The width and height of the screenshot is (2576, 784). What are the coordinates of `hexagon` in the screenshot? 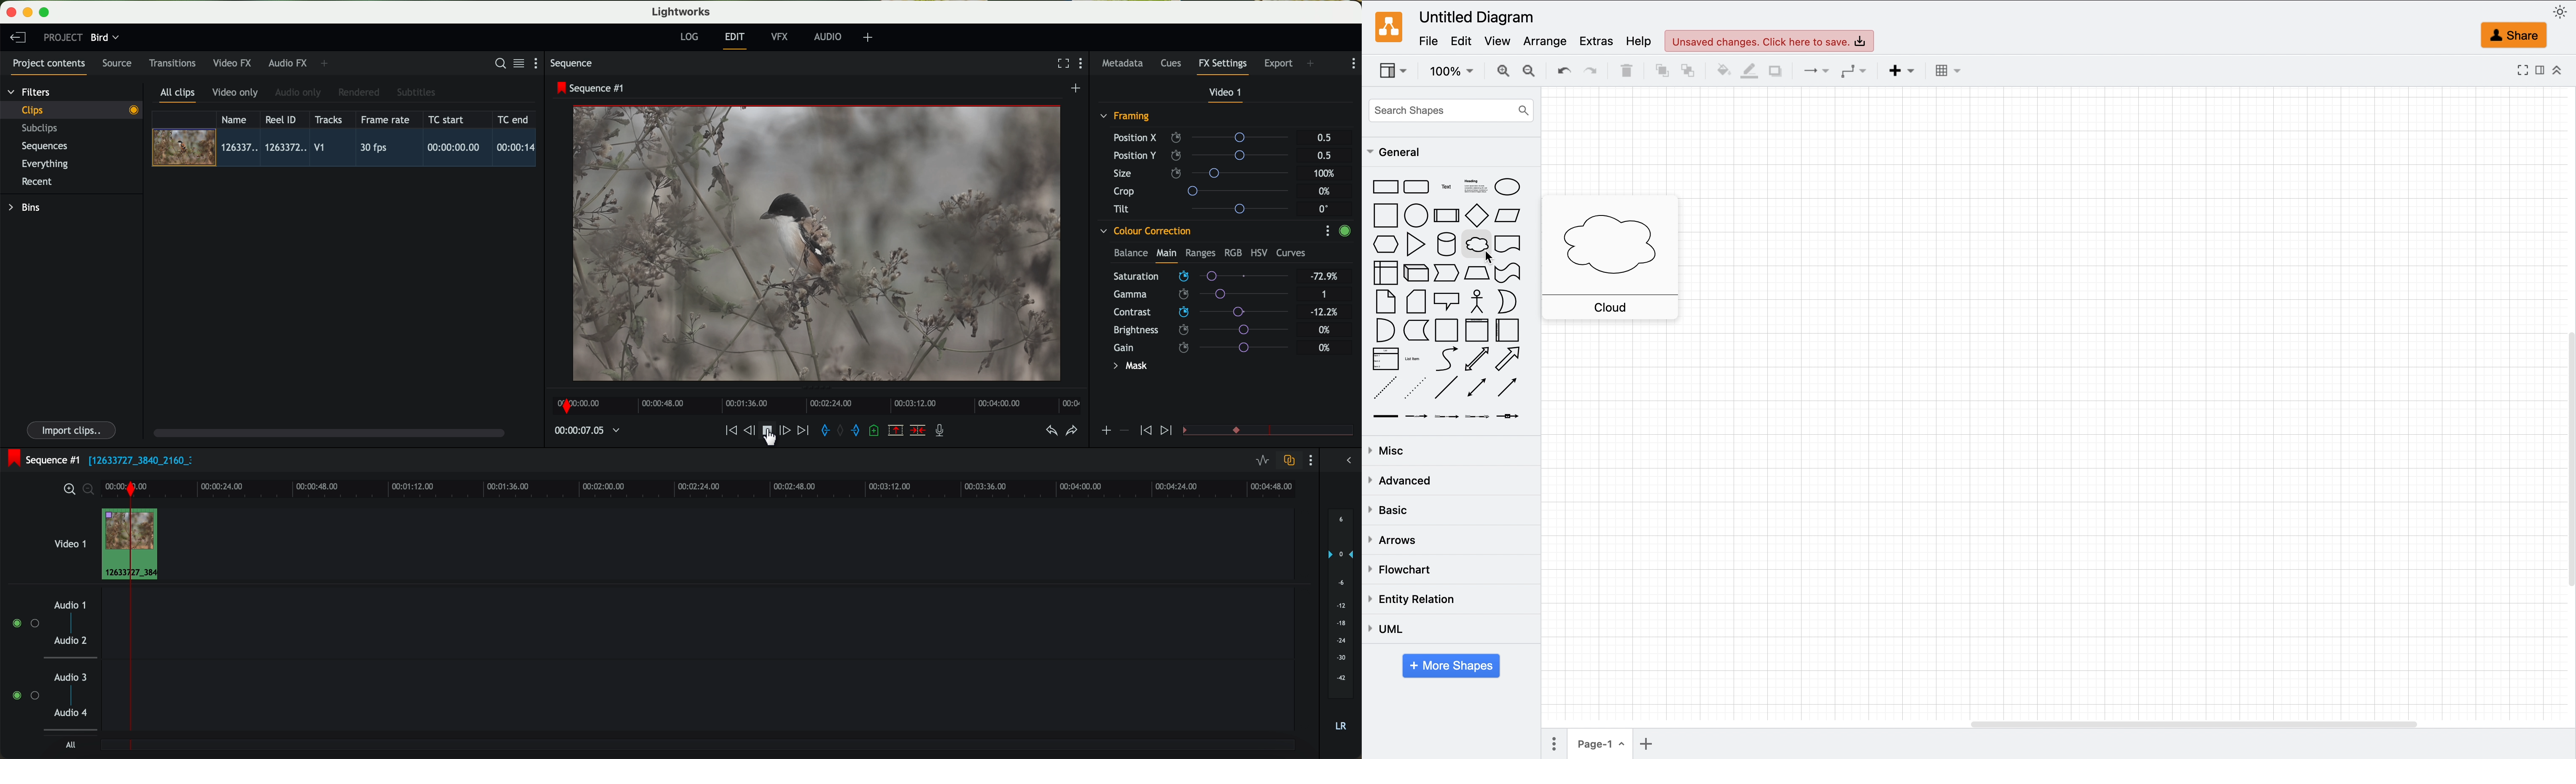 It's located at (1384, 244).